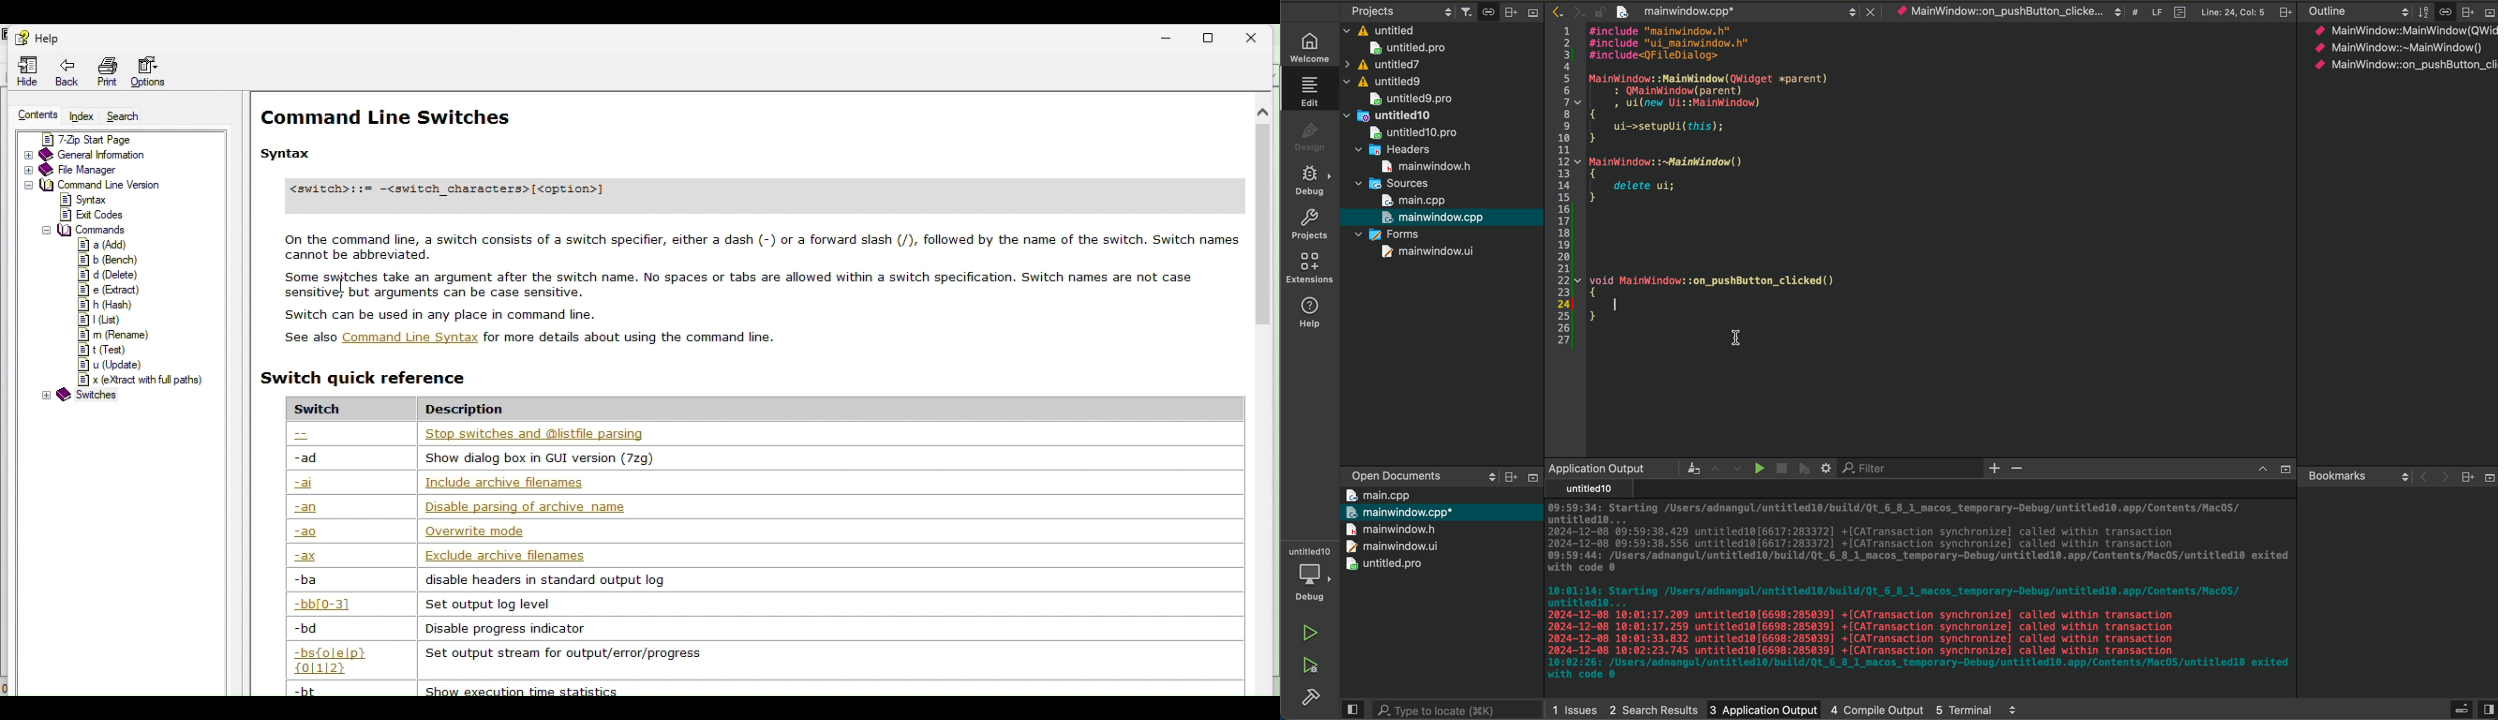 This screenshot has height=728, width=2520. I want to click on On the command line, a switch consists of a switch specifier, either a dash (-) or a forward slash (/), followed by the name of the switch. Switch names
cannot be abbreviated.

Soma svfches take an argument afar the Switch name. No spaces or tabs are akowed win 3 switch specication. Switch names ae not case
sensitive; but arguments can be case sensitive.

Switch can be used in any place in command fine.

See also Command Line Syntax for more details about using the command fine., so click(759, 292).